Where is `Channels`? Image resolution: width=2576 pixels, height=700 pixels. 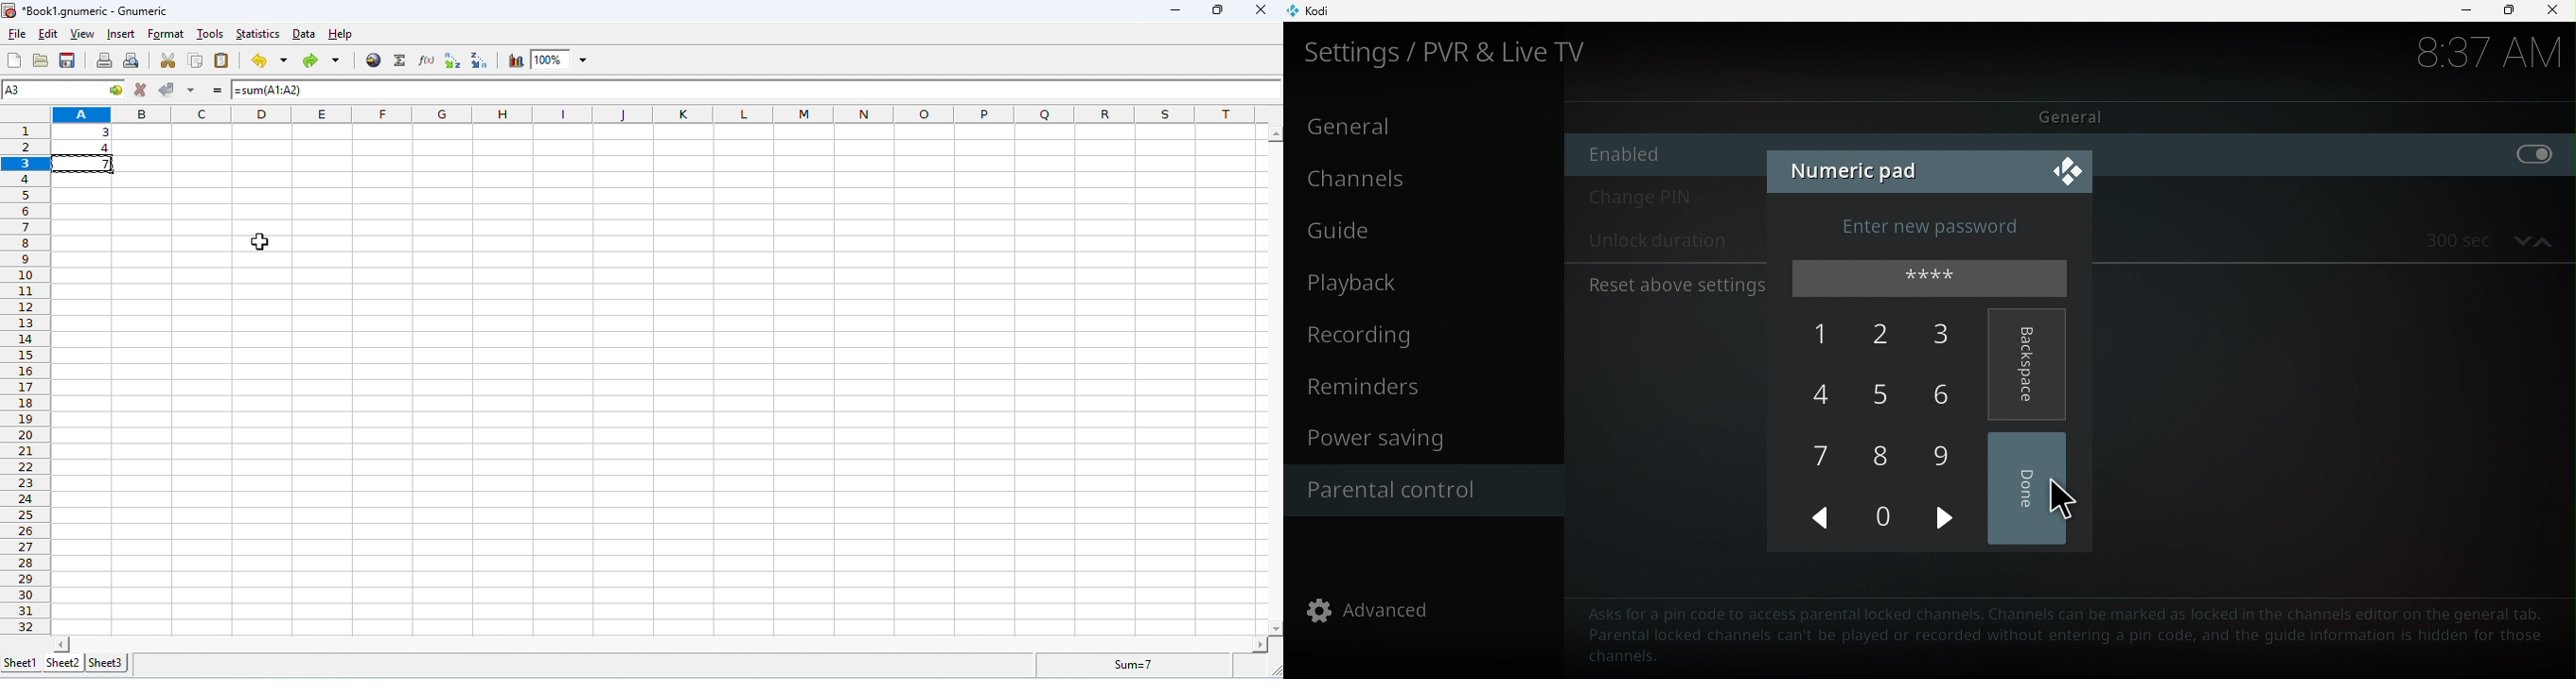
Channels is located at coordinates (1418, 177).